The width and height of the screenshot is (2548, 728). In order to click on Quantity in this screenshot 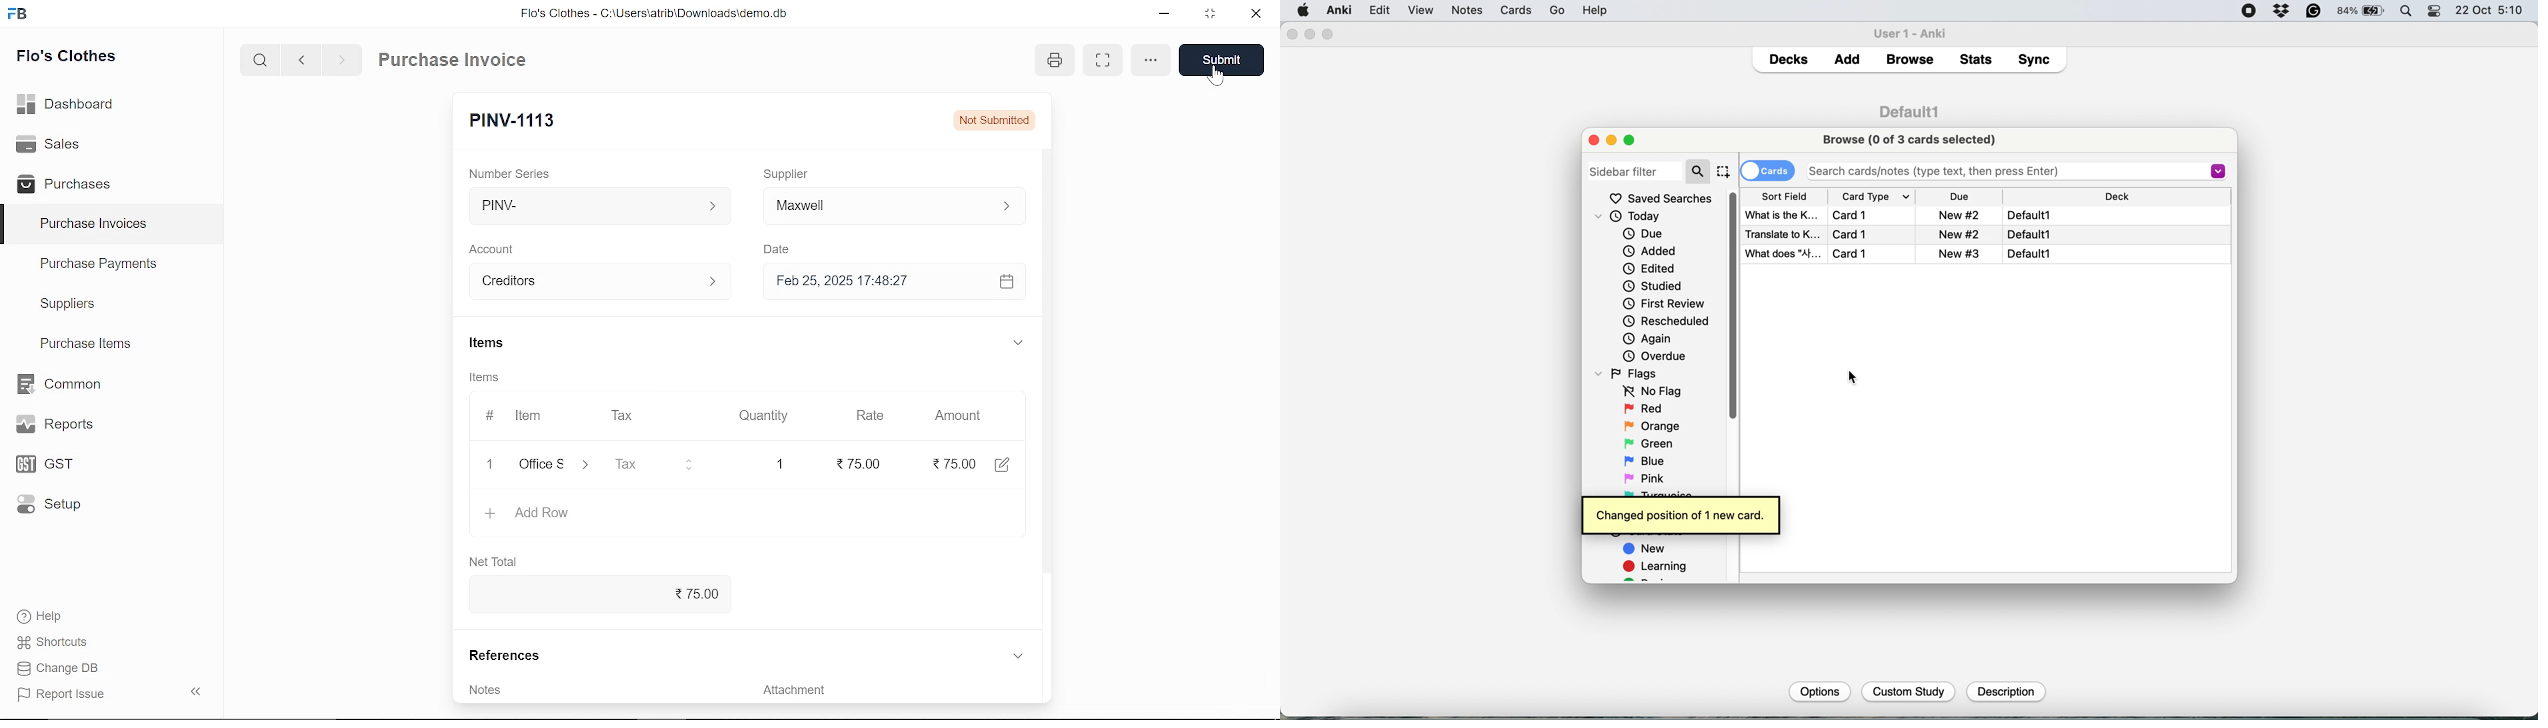, I will do `click(766, 415)`.